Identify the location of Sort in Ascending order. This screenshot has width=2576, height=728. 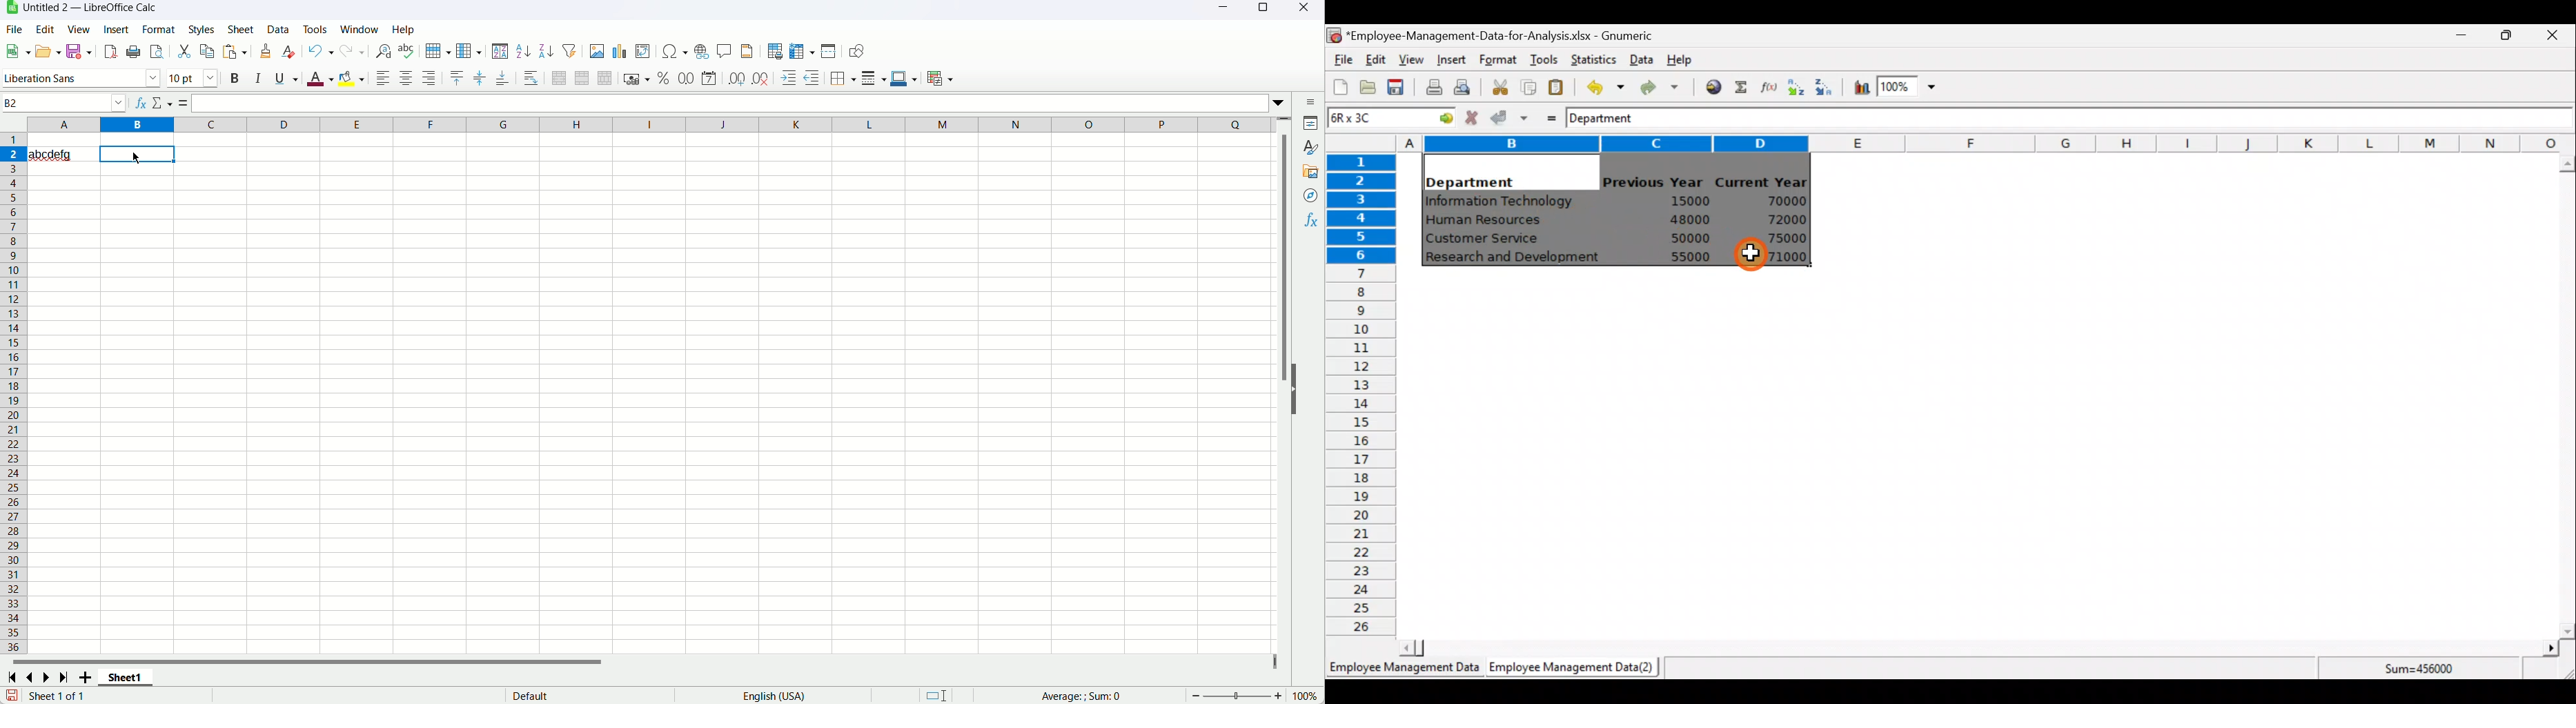
(1795, 87).